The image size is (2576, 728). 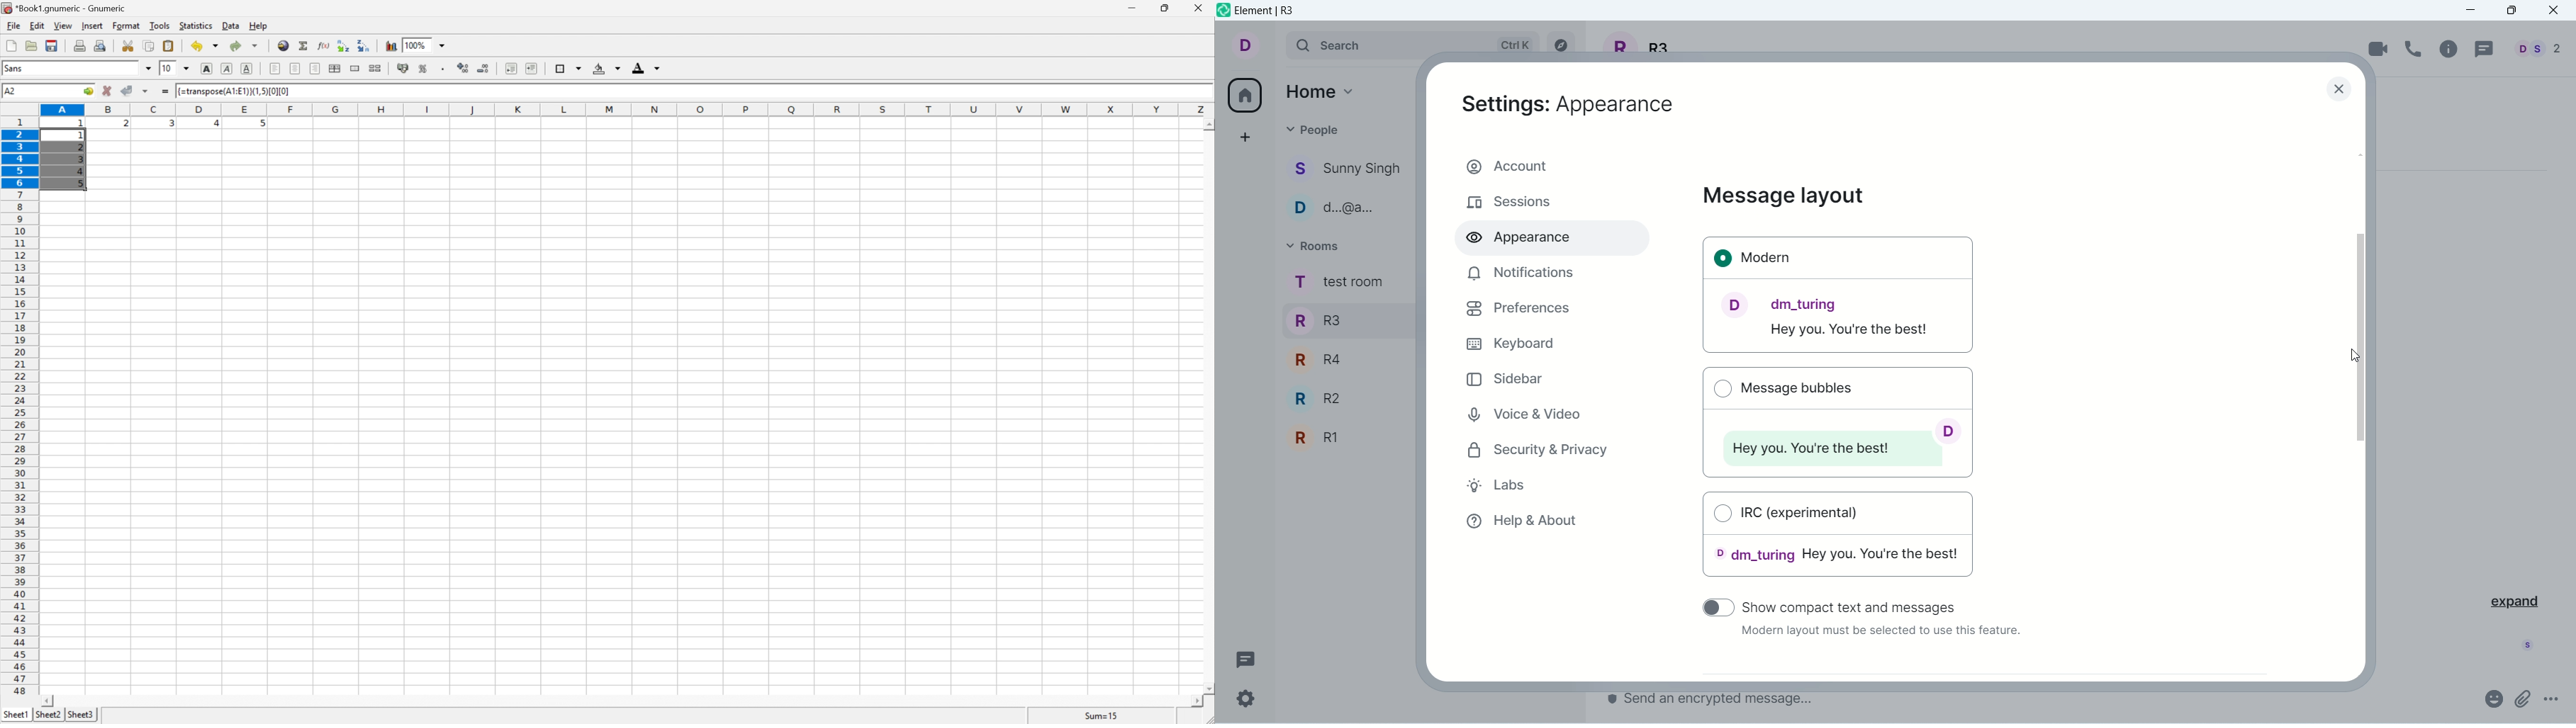 I want to click on merge a range of cells, so click(x=356, y=69).